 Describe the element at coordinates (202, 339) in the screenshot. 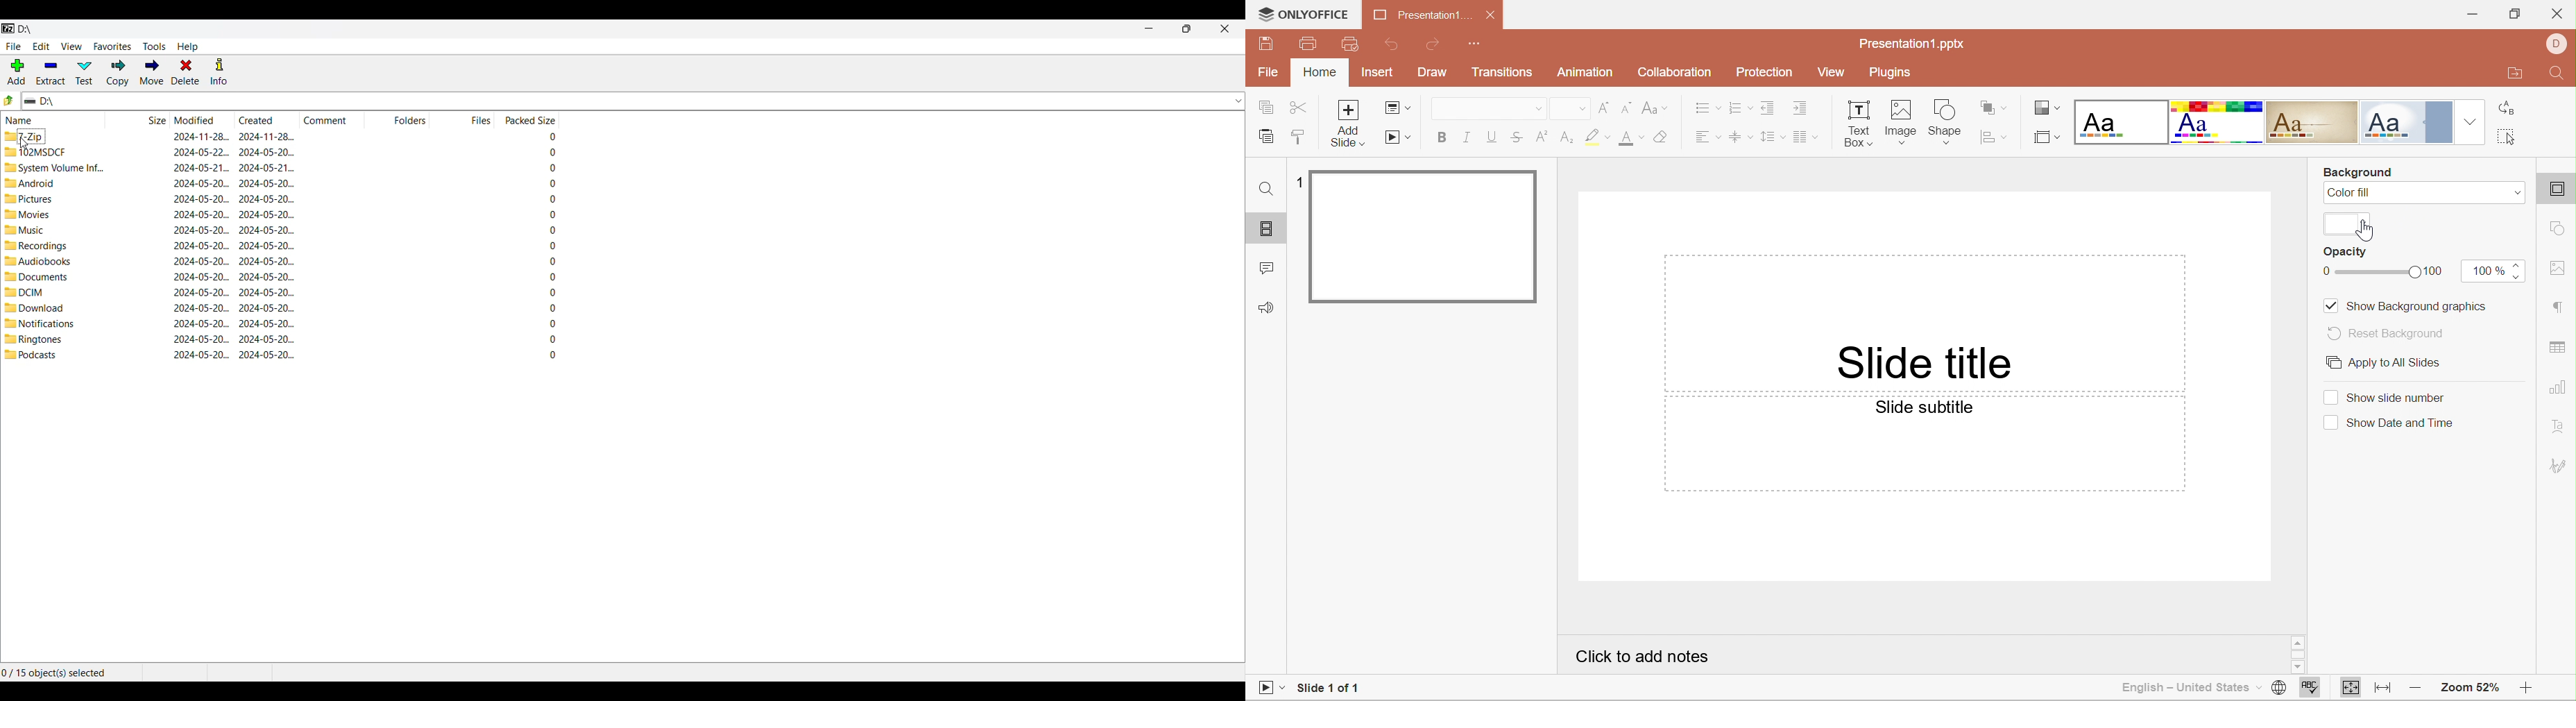

I see `modified date & time` at that location.